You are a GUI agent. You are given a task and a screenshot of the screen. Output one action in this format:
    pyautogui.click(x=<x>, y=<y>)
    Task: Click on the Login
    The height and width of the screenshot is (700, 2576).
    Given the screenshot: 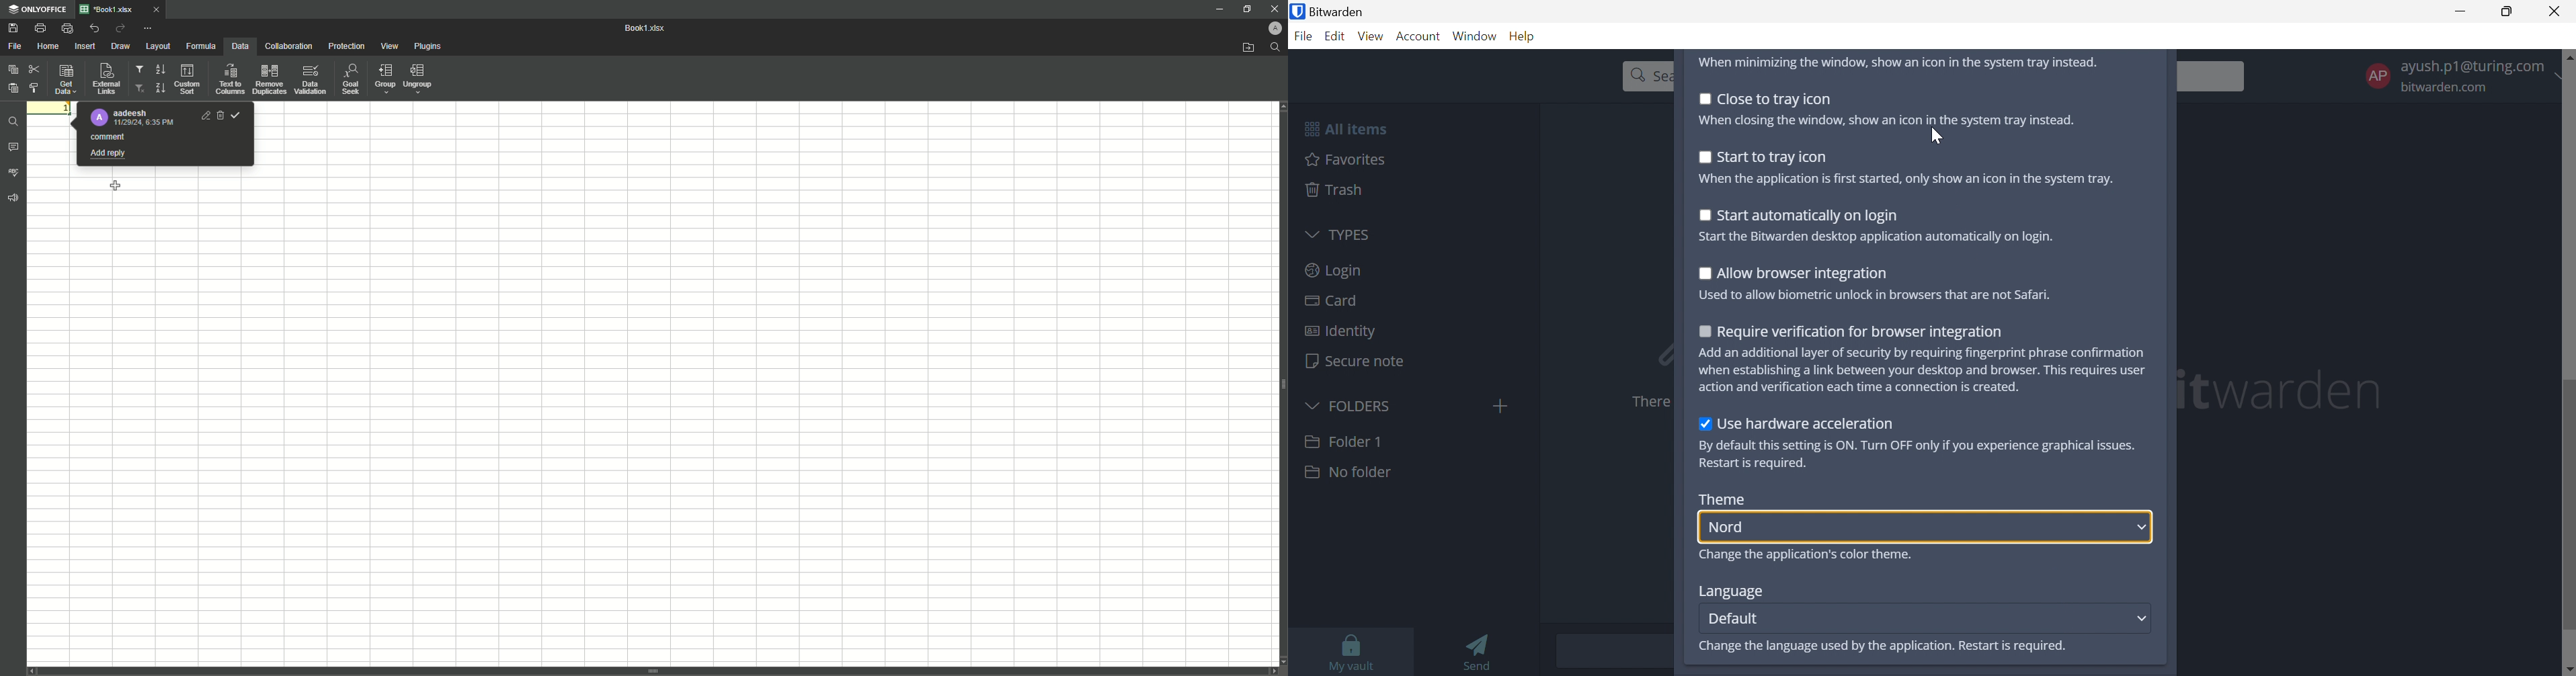 What is the action you would take?
    pyautogui.click(x=1334, y=269)
    